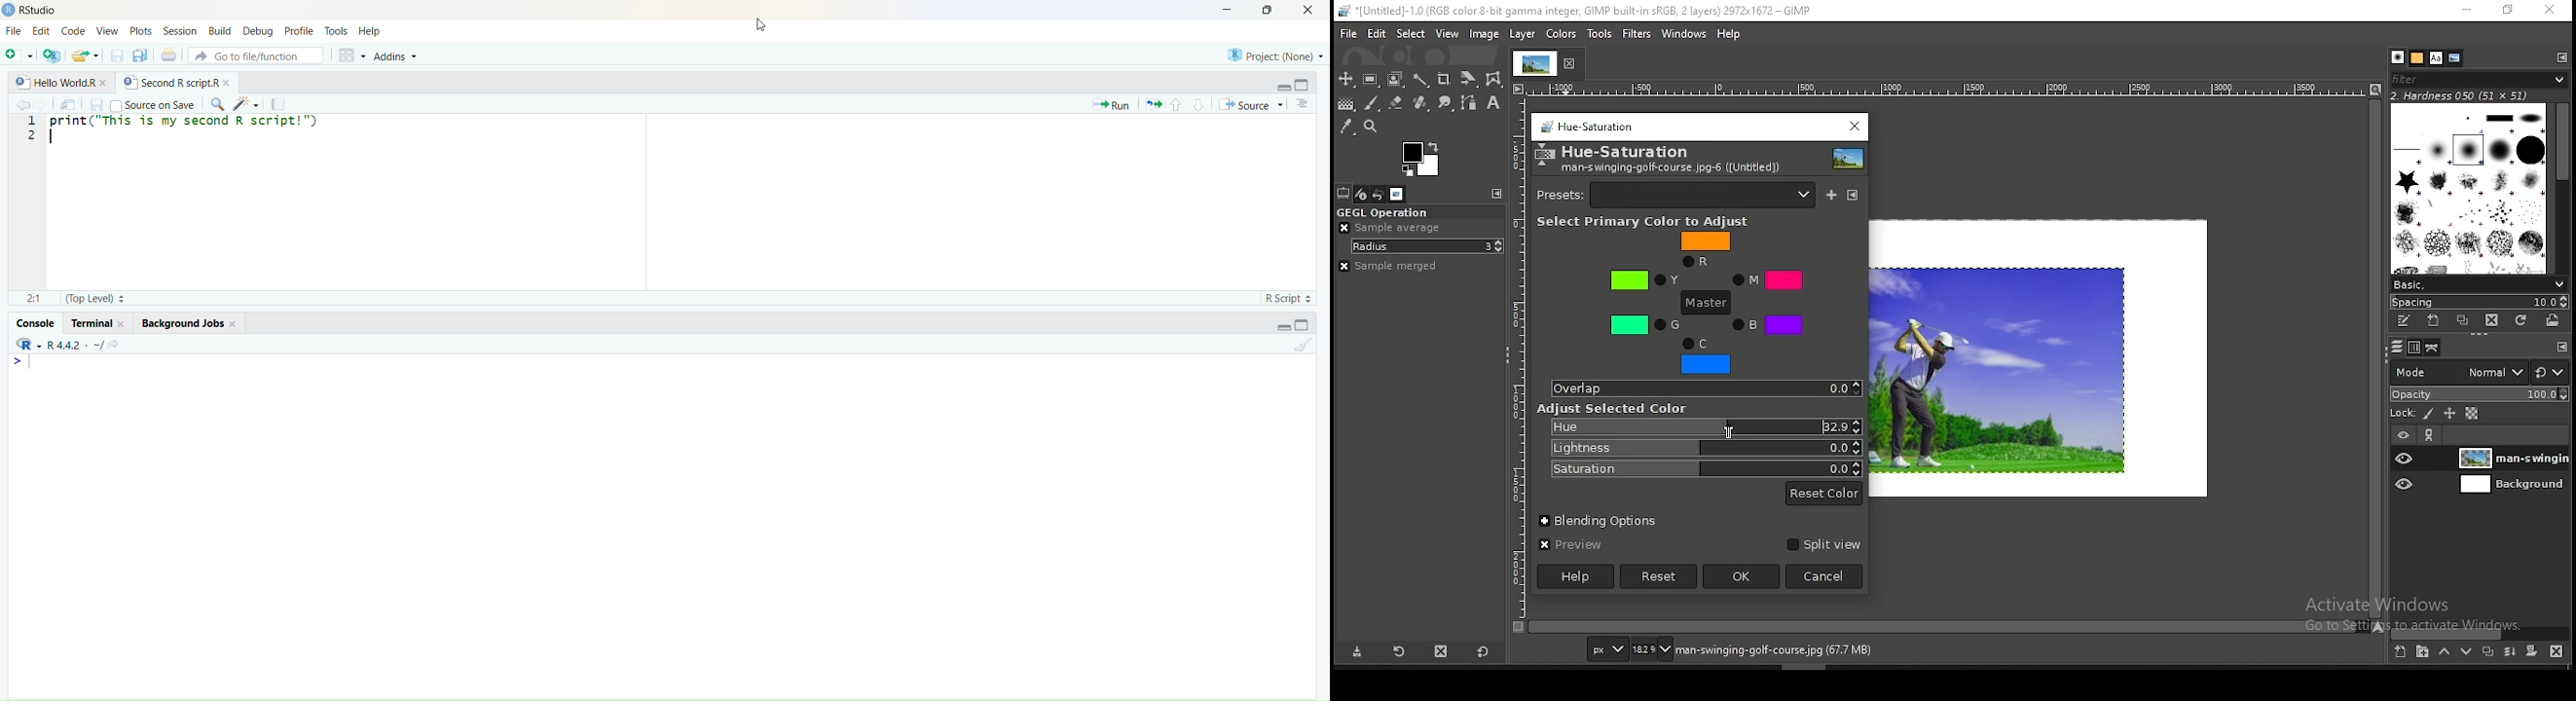 This screenshot has width=2576, height=728. Describe the element at coordinates (36, 323) in the screenshot. I see `Console` at that location.